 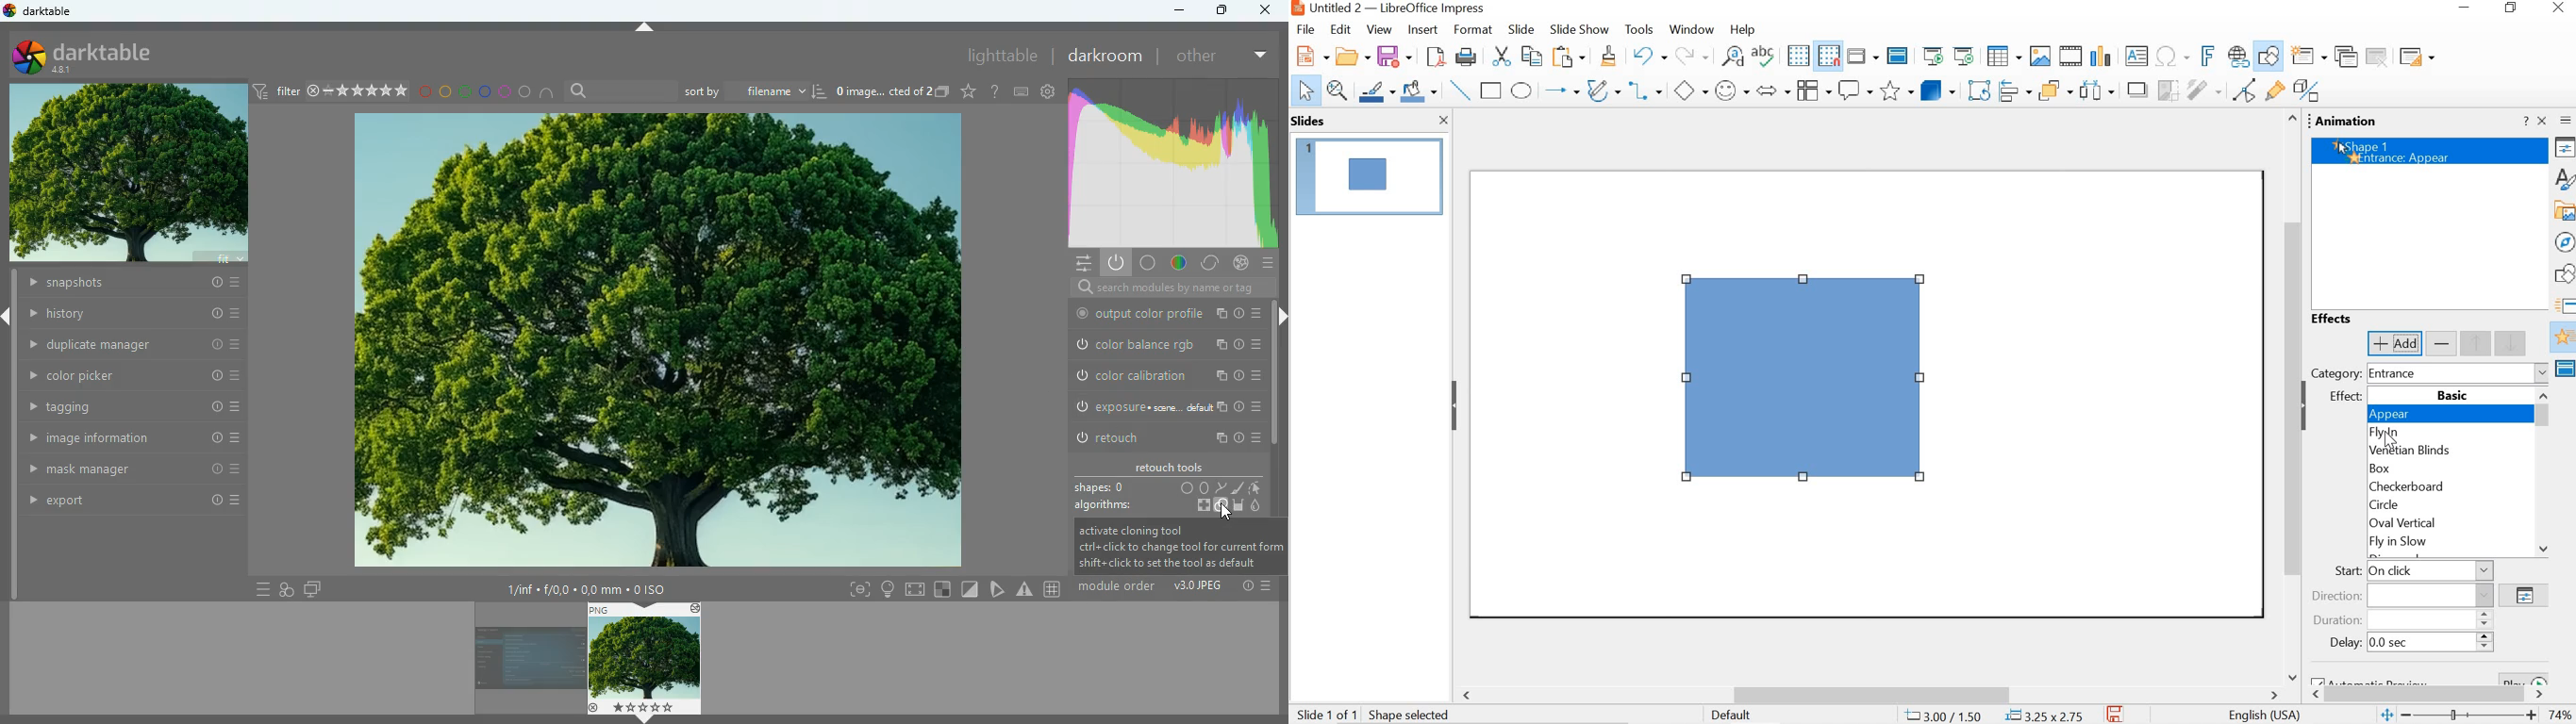 I want to click on image, so click(x=653, y=338).